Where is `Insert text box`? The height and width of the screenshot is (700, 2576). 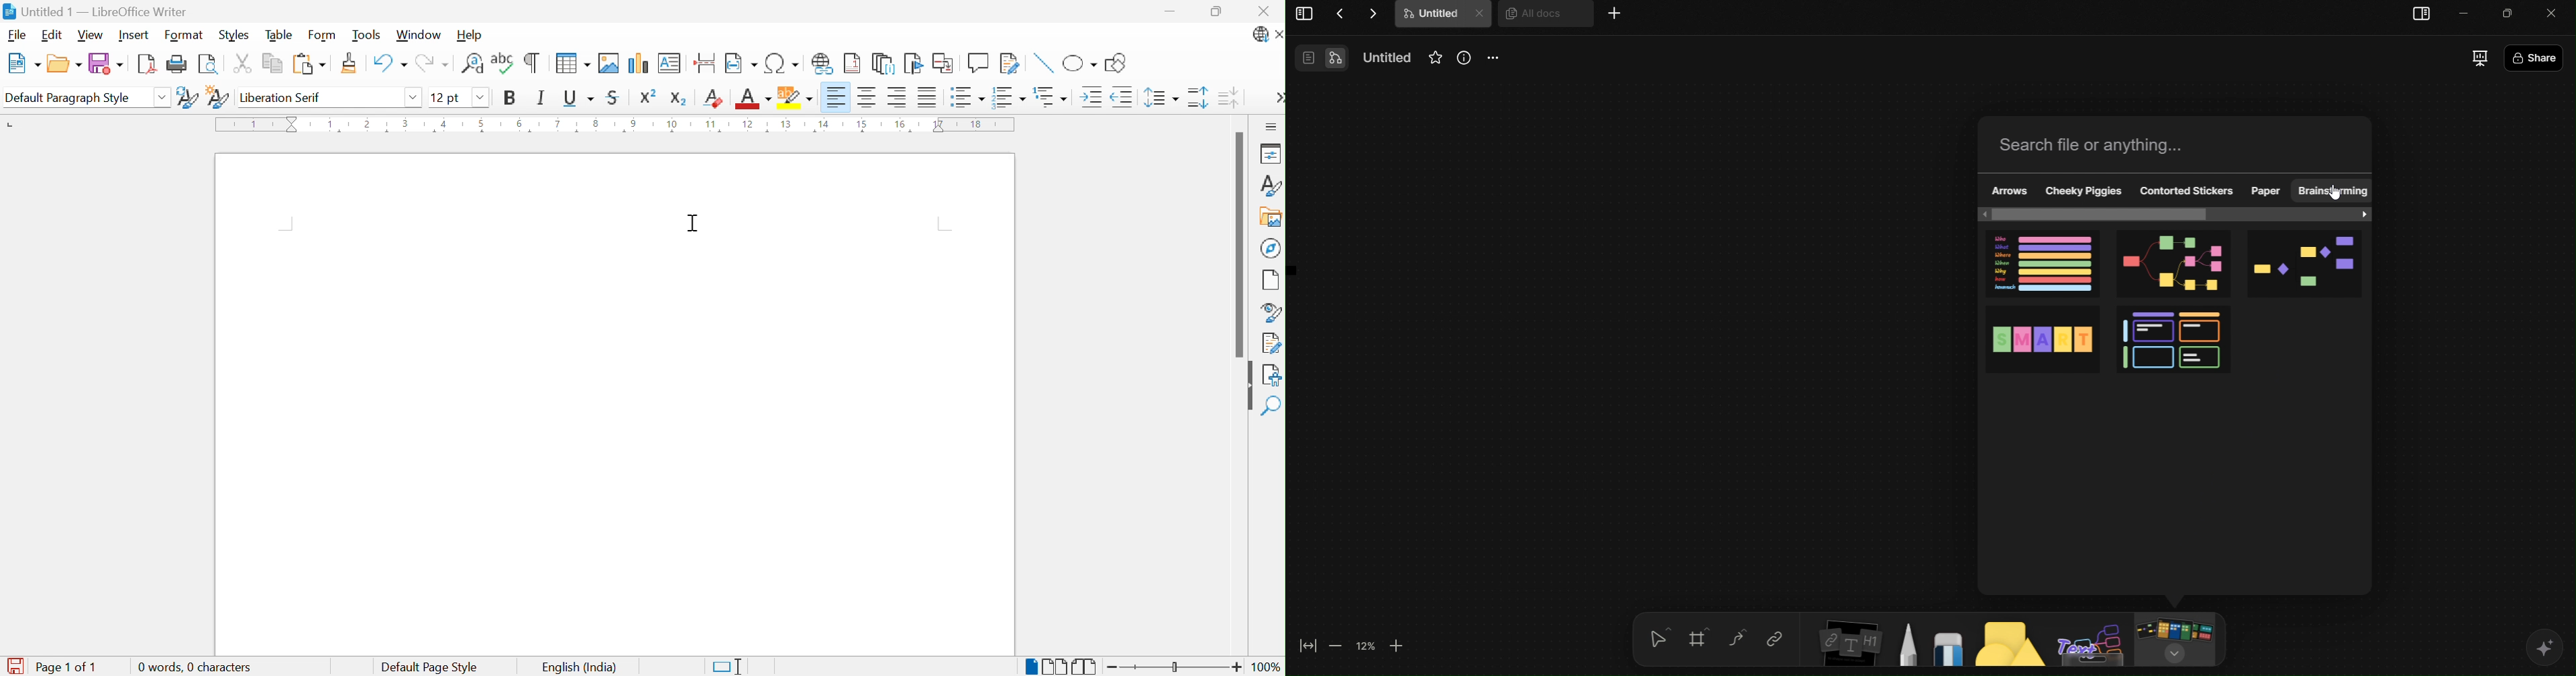
Insert text box is located at coordinates (670, 63).